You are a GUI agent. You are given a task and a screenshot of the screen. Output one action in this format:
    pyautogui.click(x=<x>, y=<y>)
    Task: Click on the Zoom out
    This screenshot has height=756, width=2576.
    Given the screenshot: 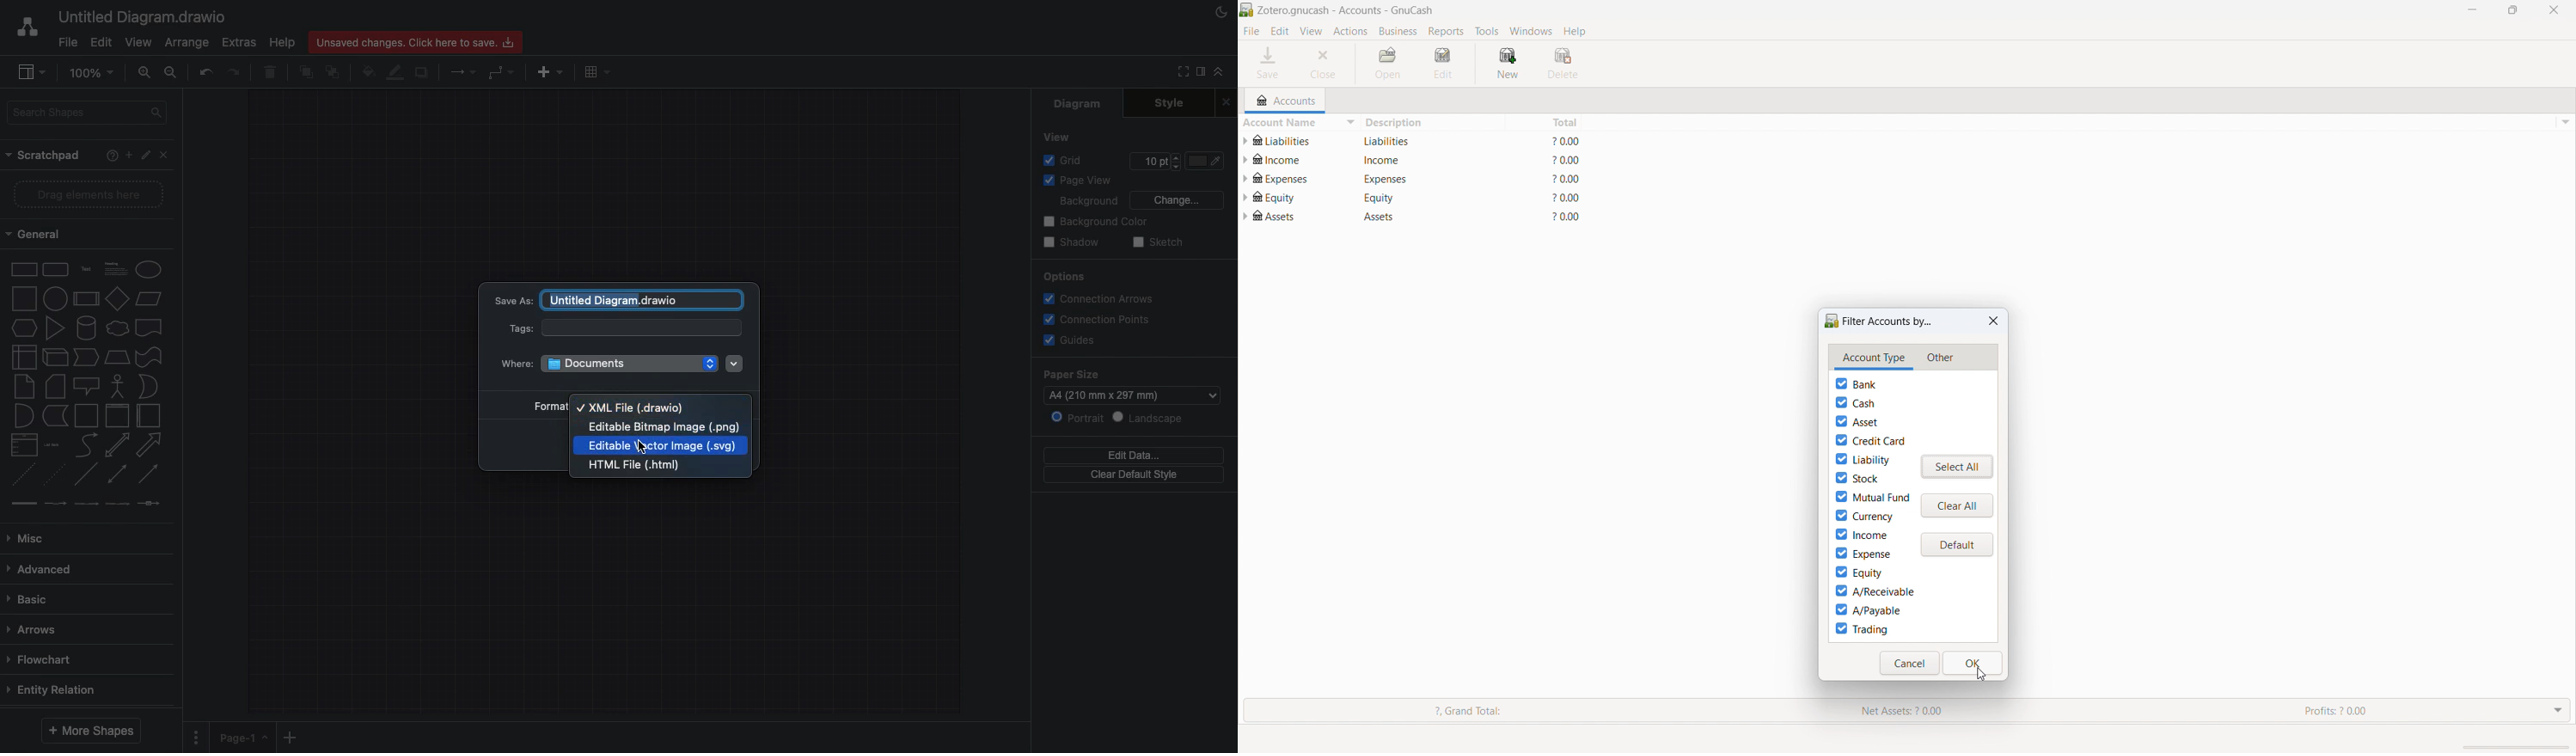 What is the action you would take?
    pyautogui.click(x=172, y=72)
    